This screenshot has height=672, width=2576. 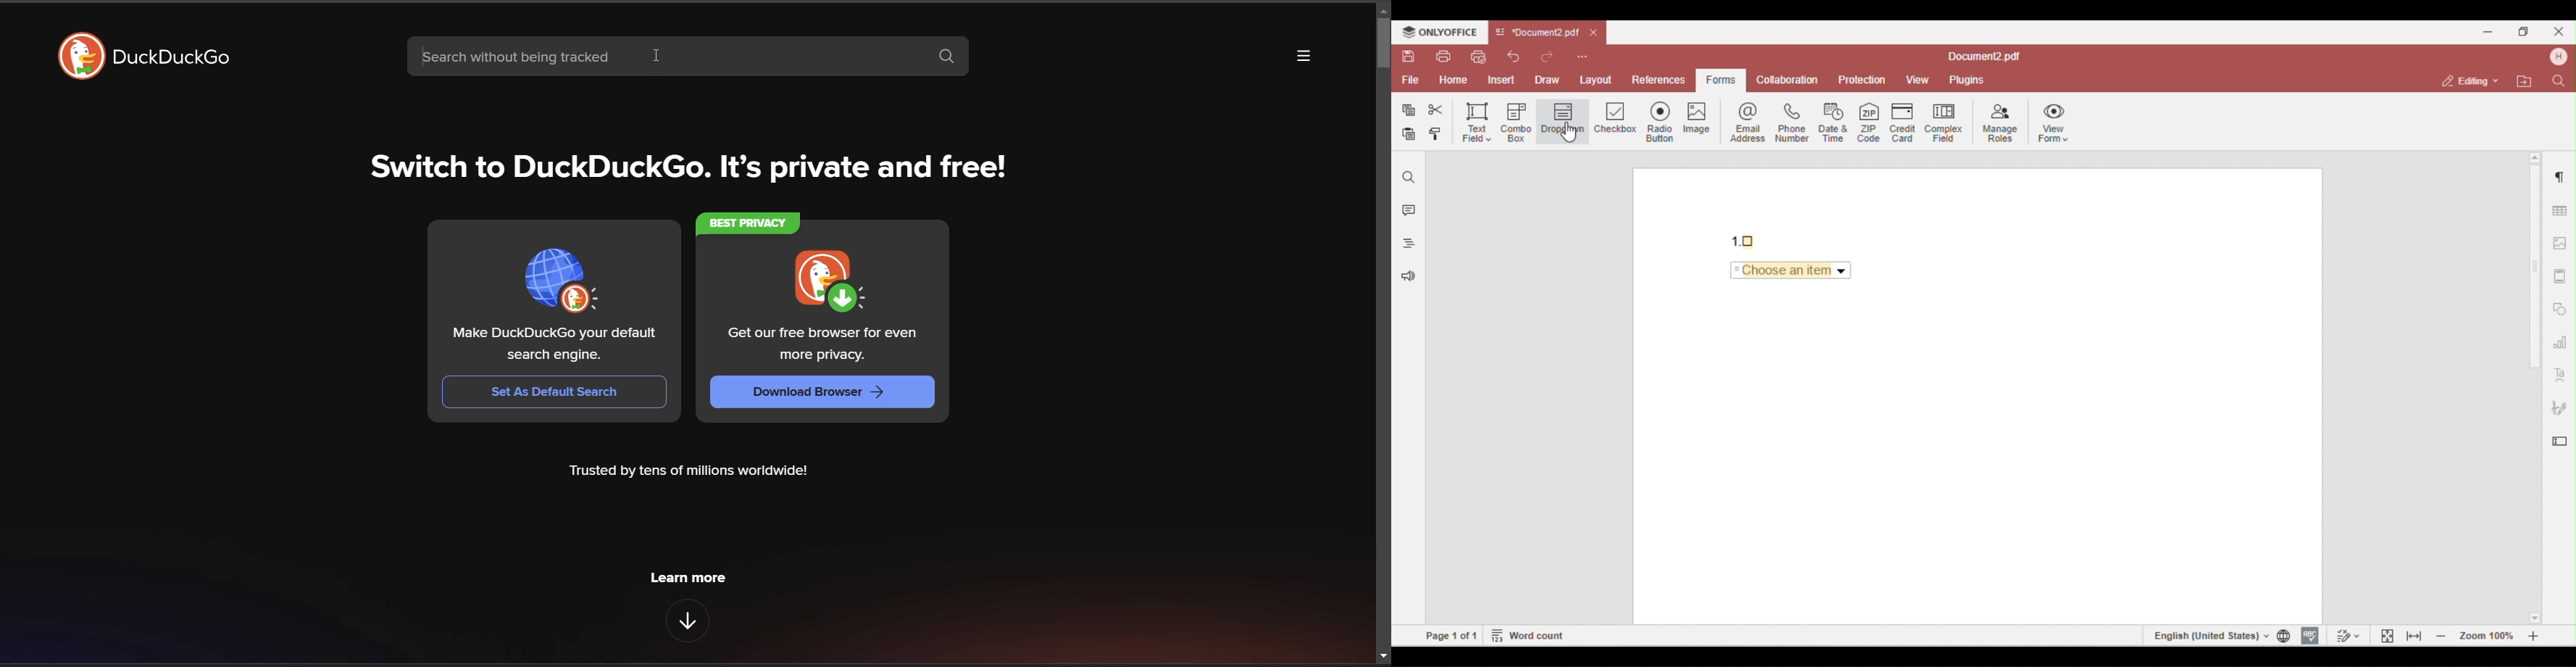 I want to click on Make DuckDuckGo your default
search engine., so click(x=554, y=345).